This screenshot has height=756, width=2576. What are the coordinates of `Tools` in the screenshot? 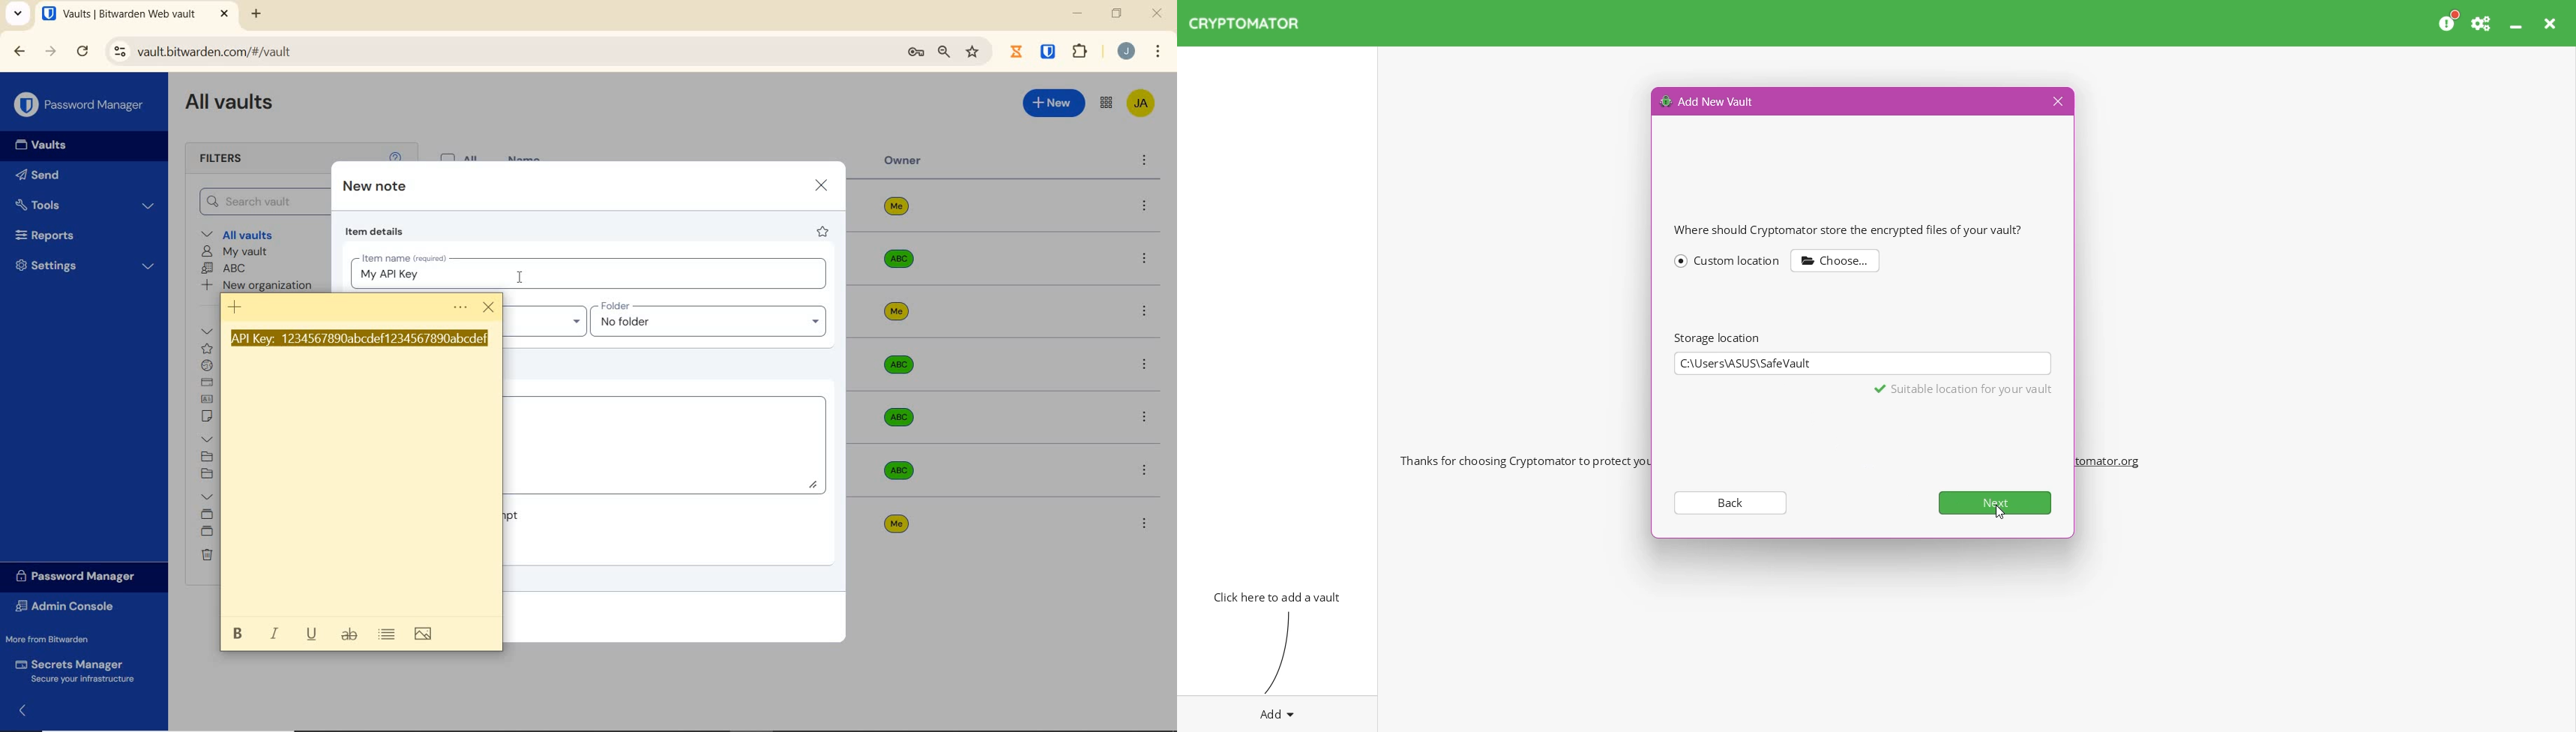 It's located at (86, 203).